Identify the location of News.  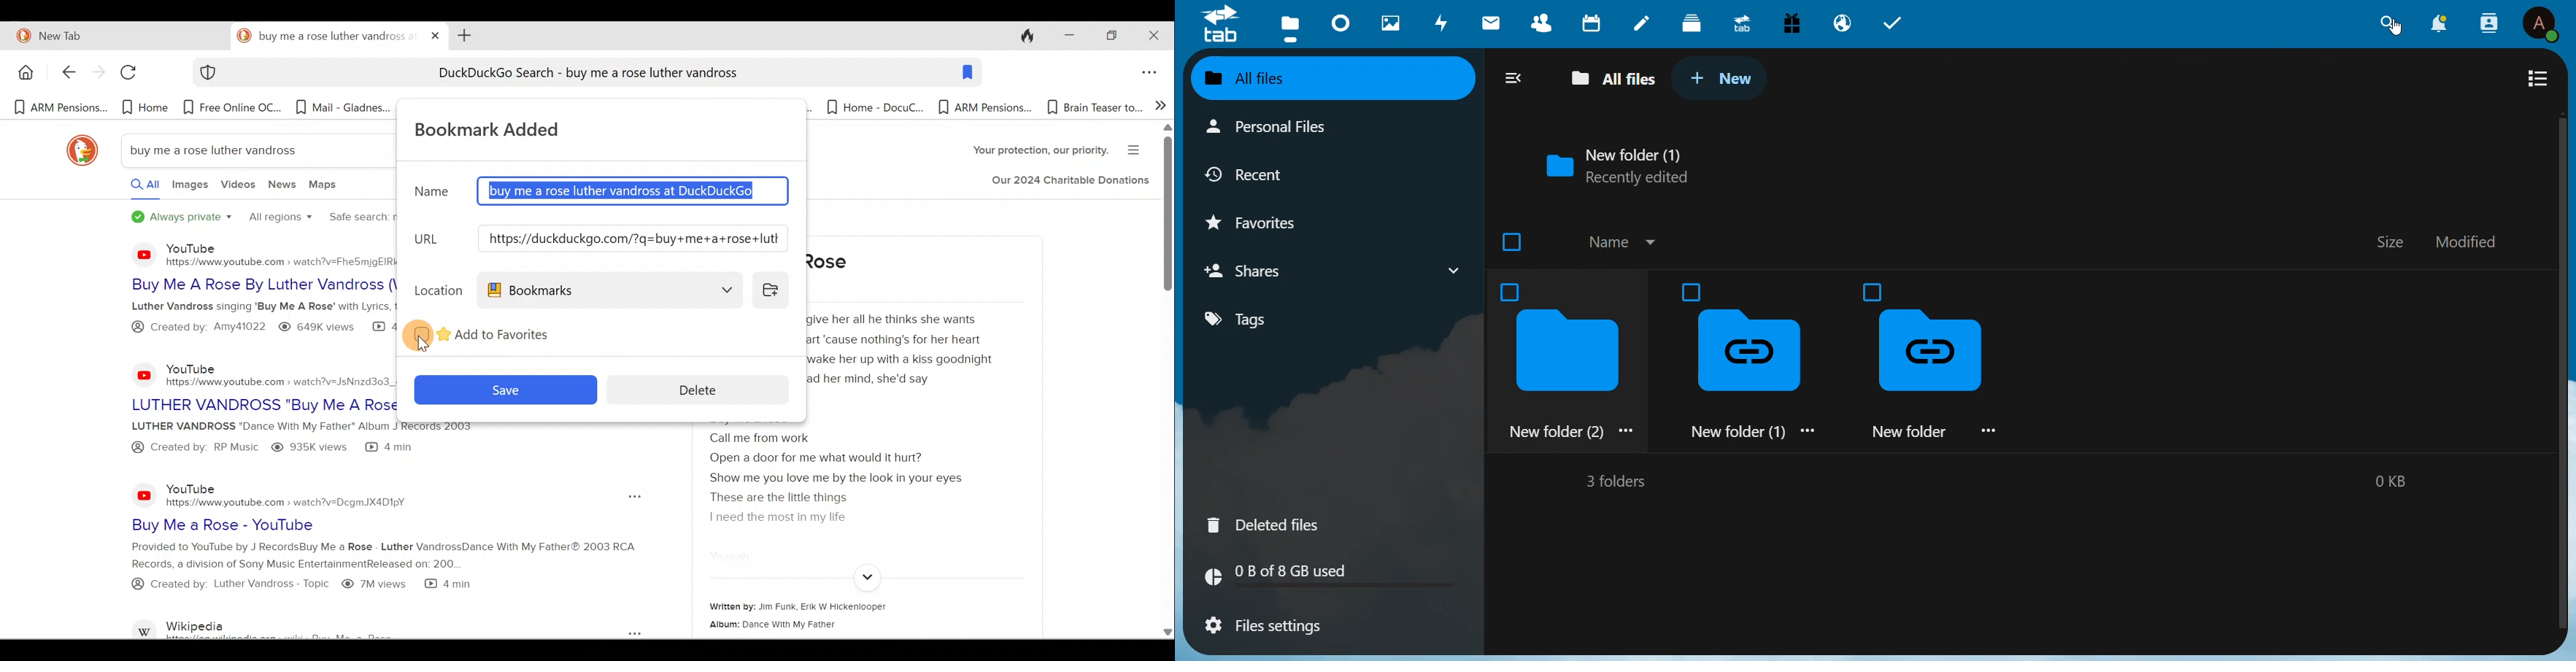
(283, 187).